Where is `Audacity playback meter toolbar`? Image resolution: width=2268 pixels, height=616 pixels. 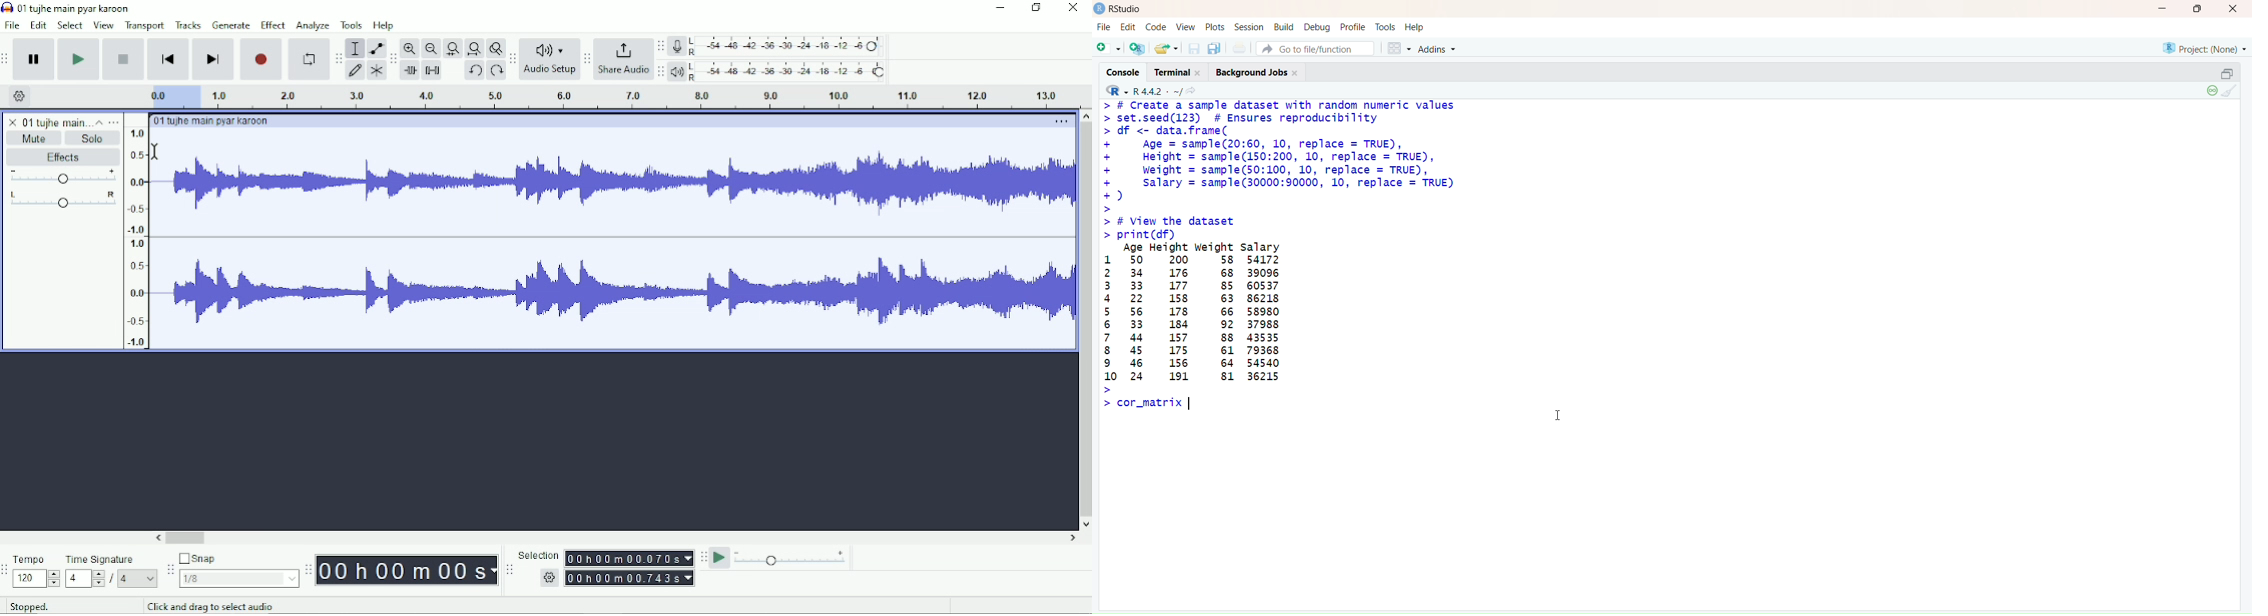
Audacity playback meter toolbar is located at coordinates (660, 71).